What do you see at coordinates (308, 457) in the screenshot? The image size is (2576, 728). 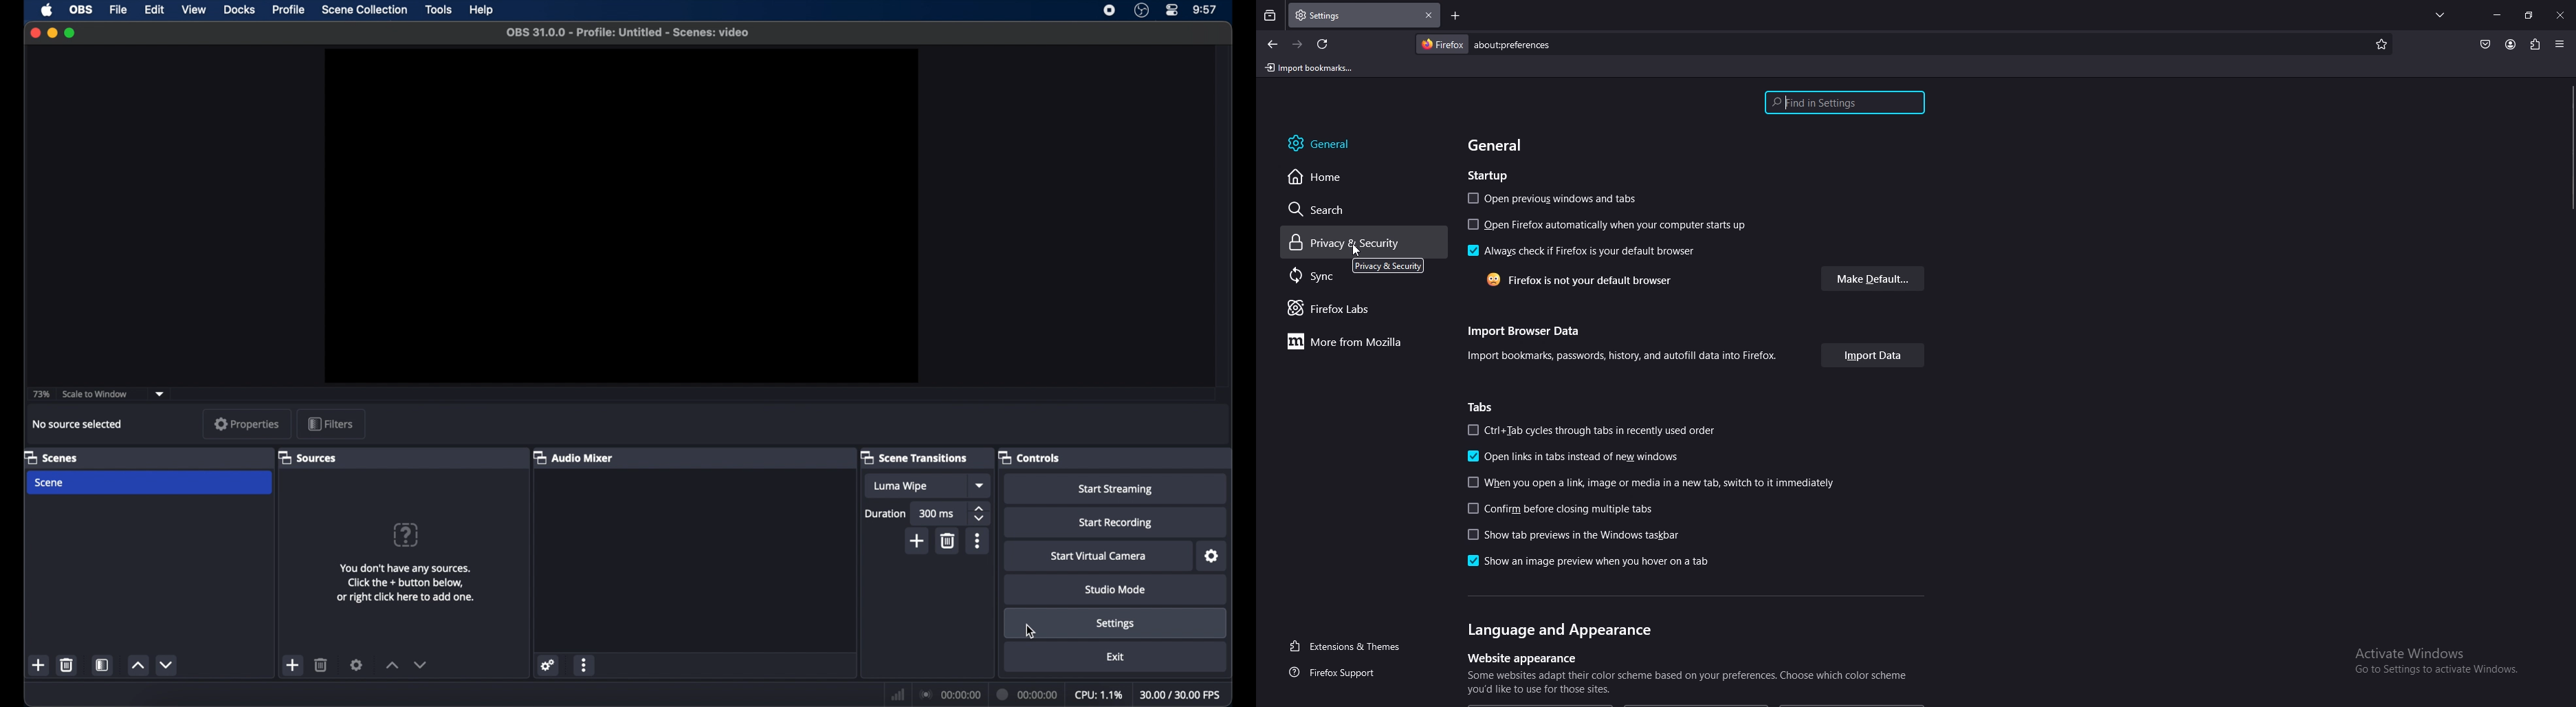 I see `sources` at bounding box center [308, 457].